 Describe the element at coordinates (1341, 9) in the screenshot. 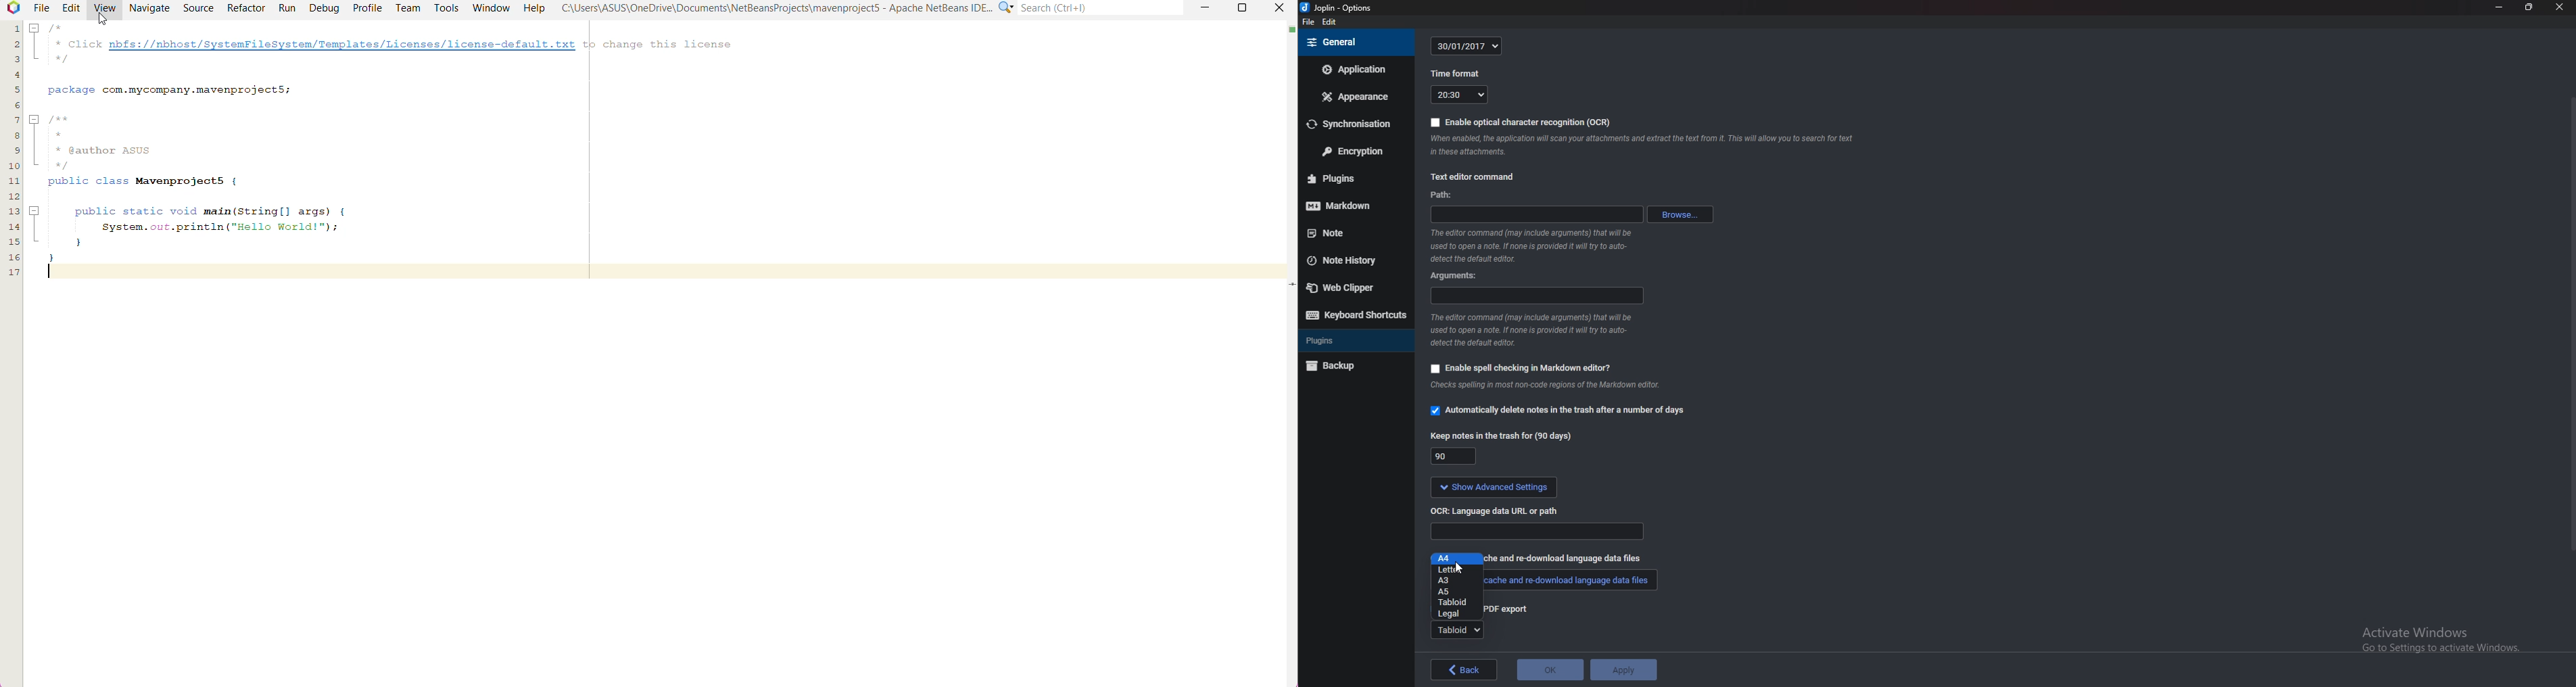

I see `joplin - options` at that location.